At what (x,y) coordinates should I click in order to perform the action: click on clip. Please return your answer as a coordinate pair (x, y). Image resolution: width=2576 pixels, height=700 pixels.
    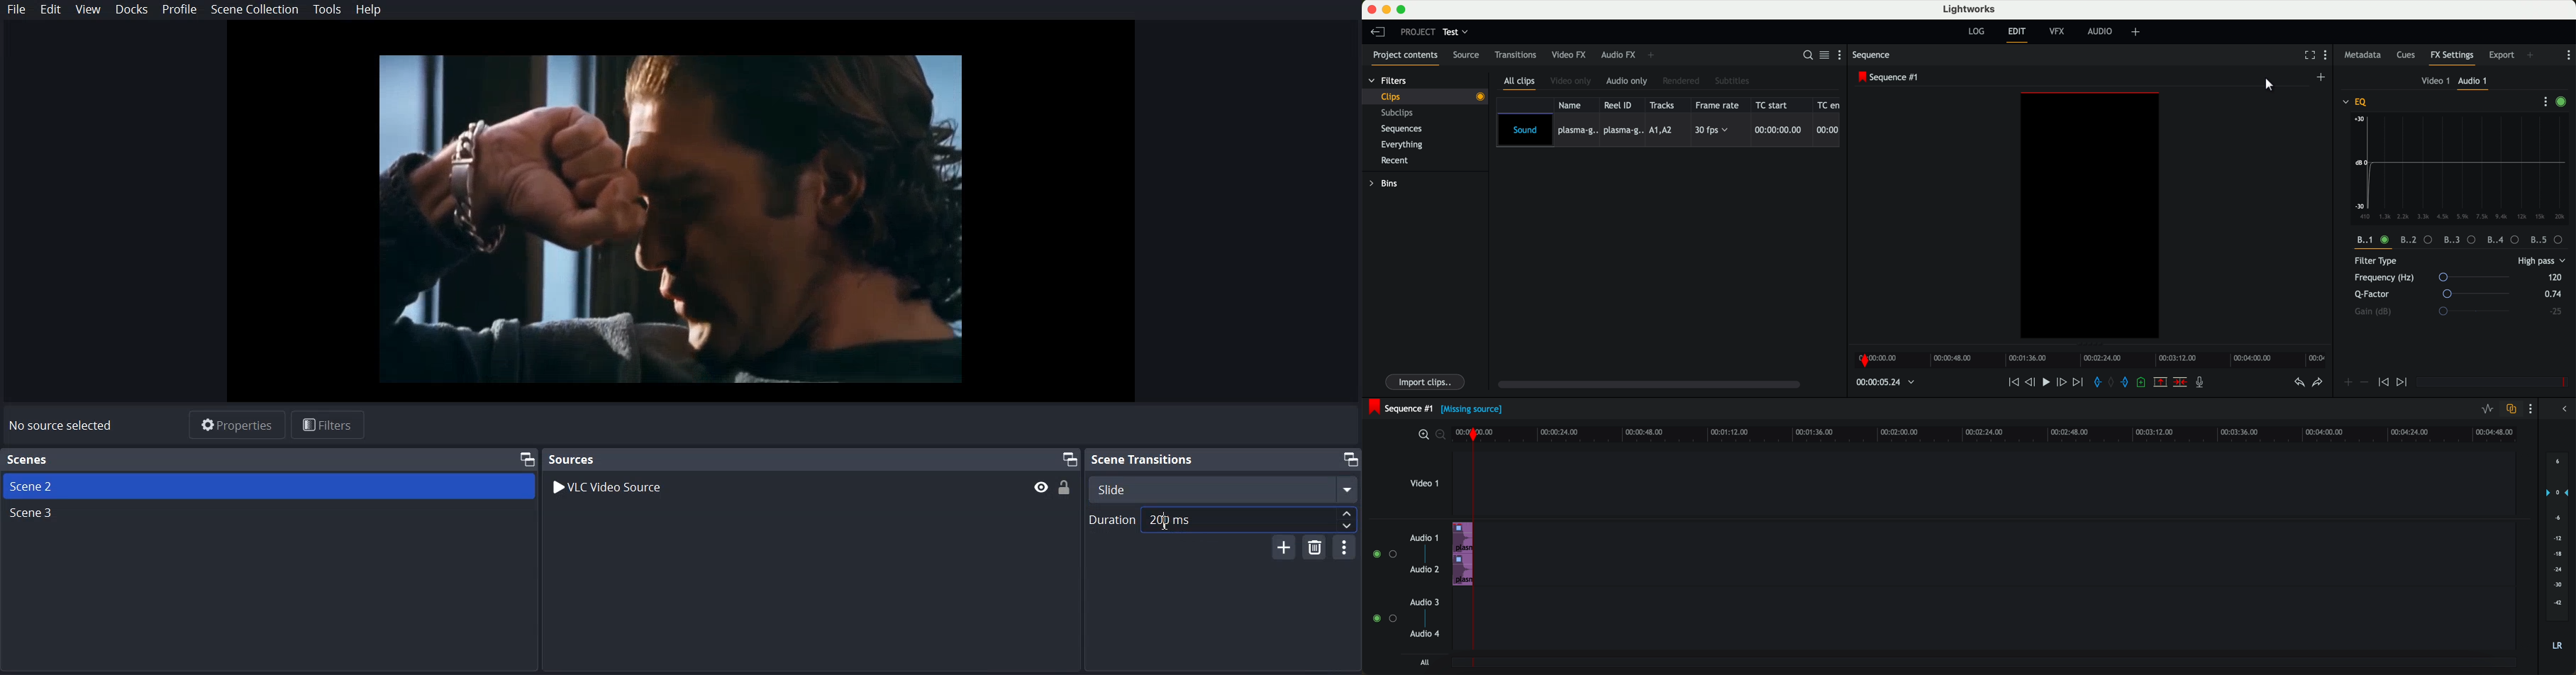
    Looking at the image, I should click on (1431, 96).